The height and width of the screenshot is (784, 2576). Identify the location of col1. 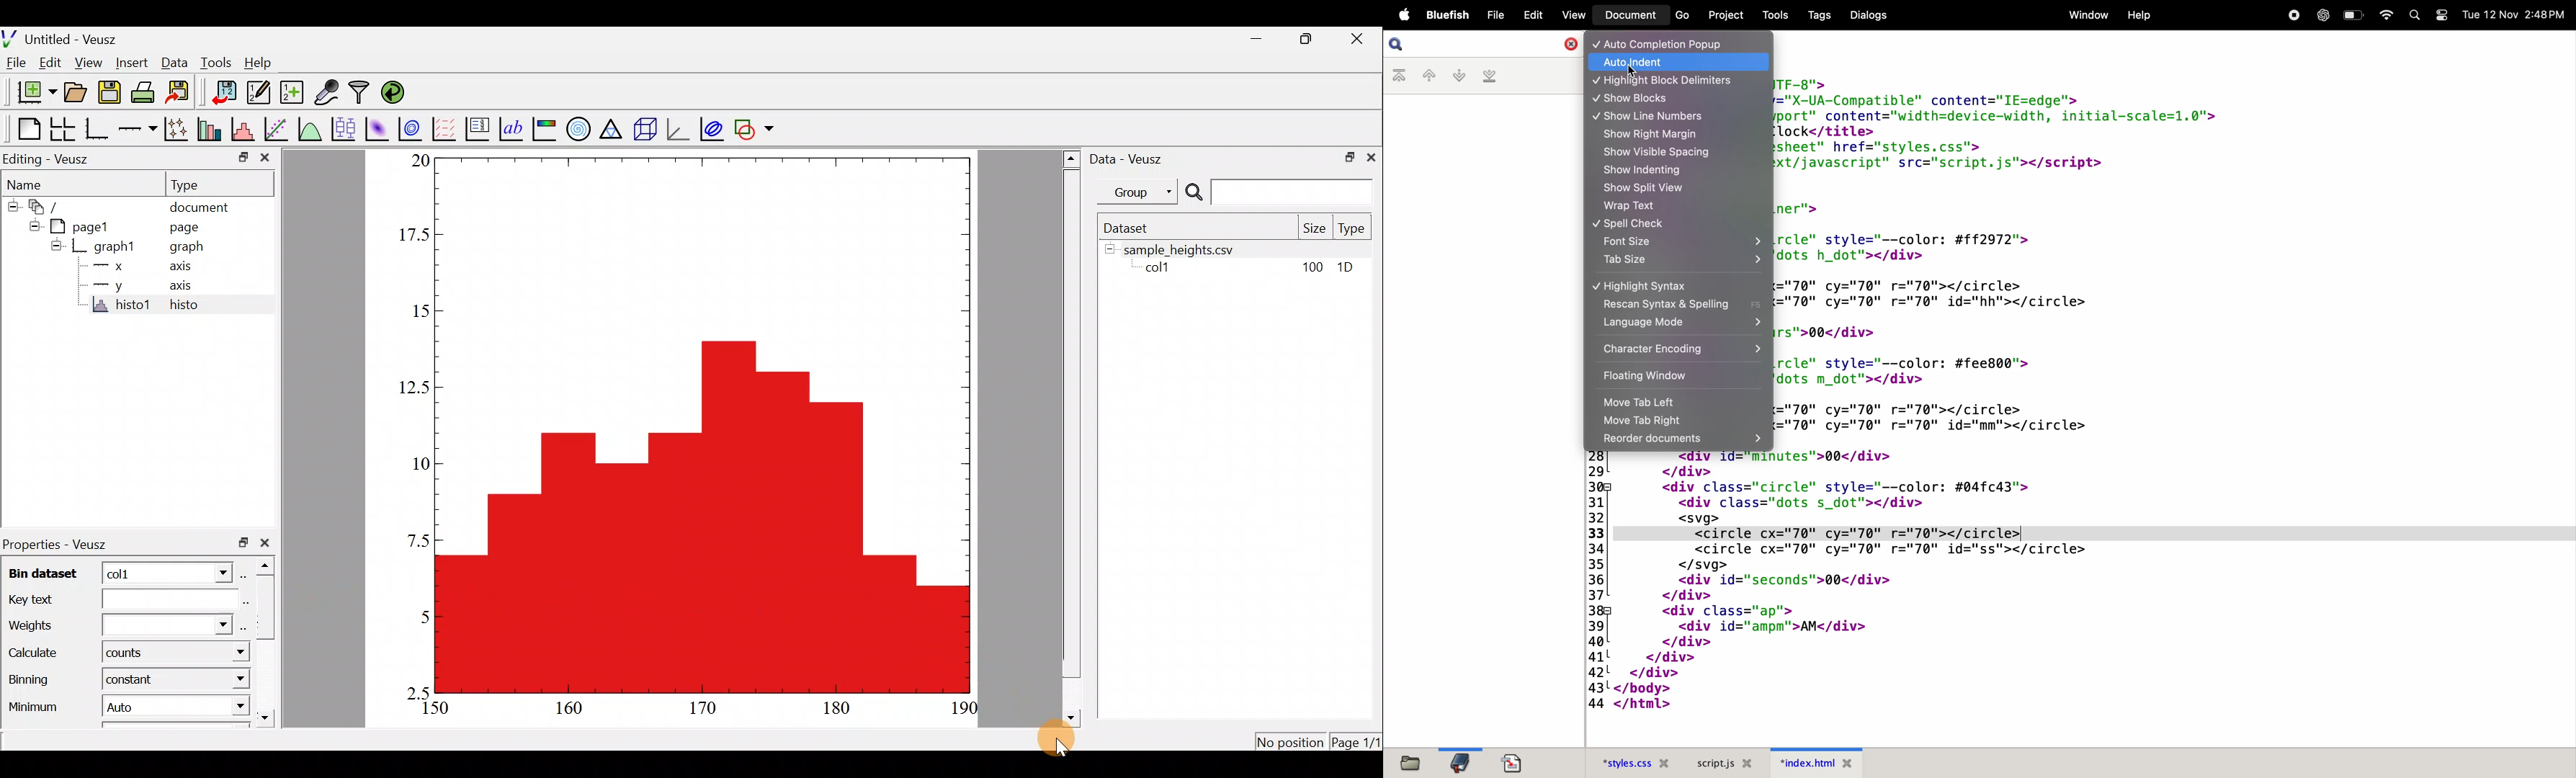
(142, 573).